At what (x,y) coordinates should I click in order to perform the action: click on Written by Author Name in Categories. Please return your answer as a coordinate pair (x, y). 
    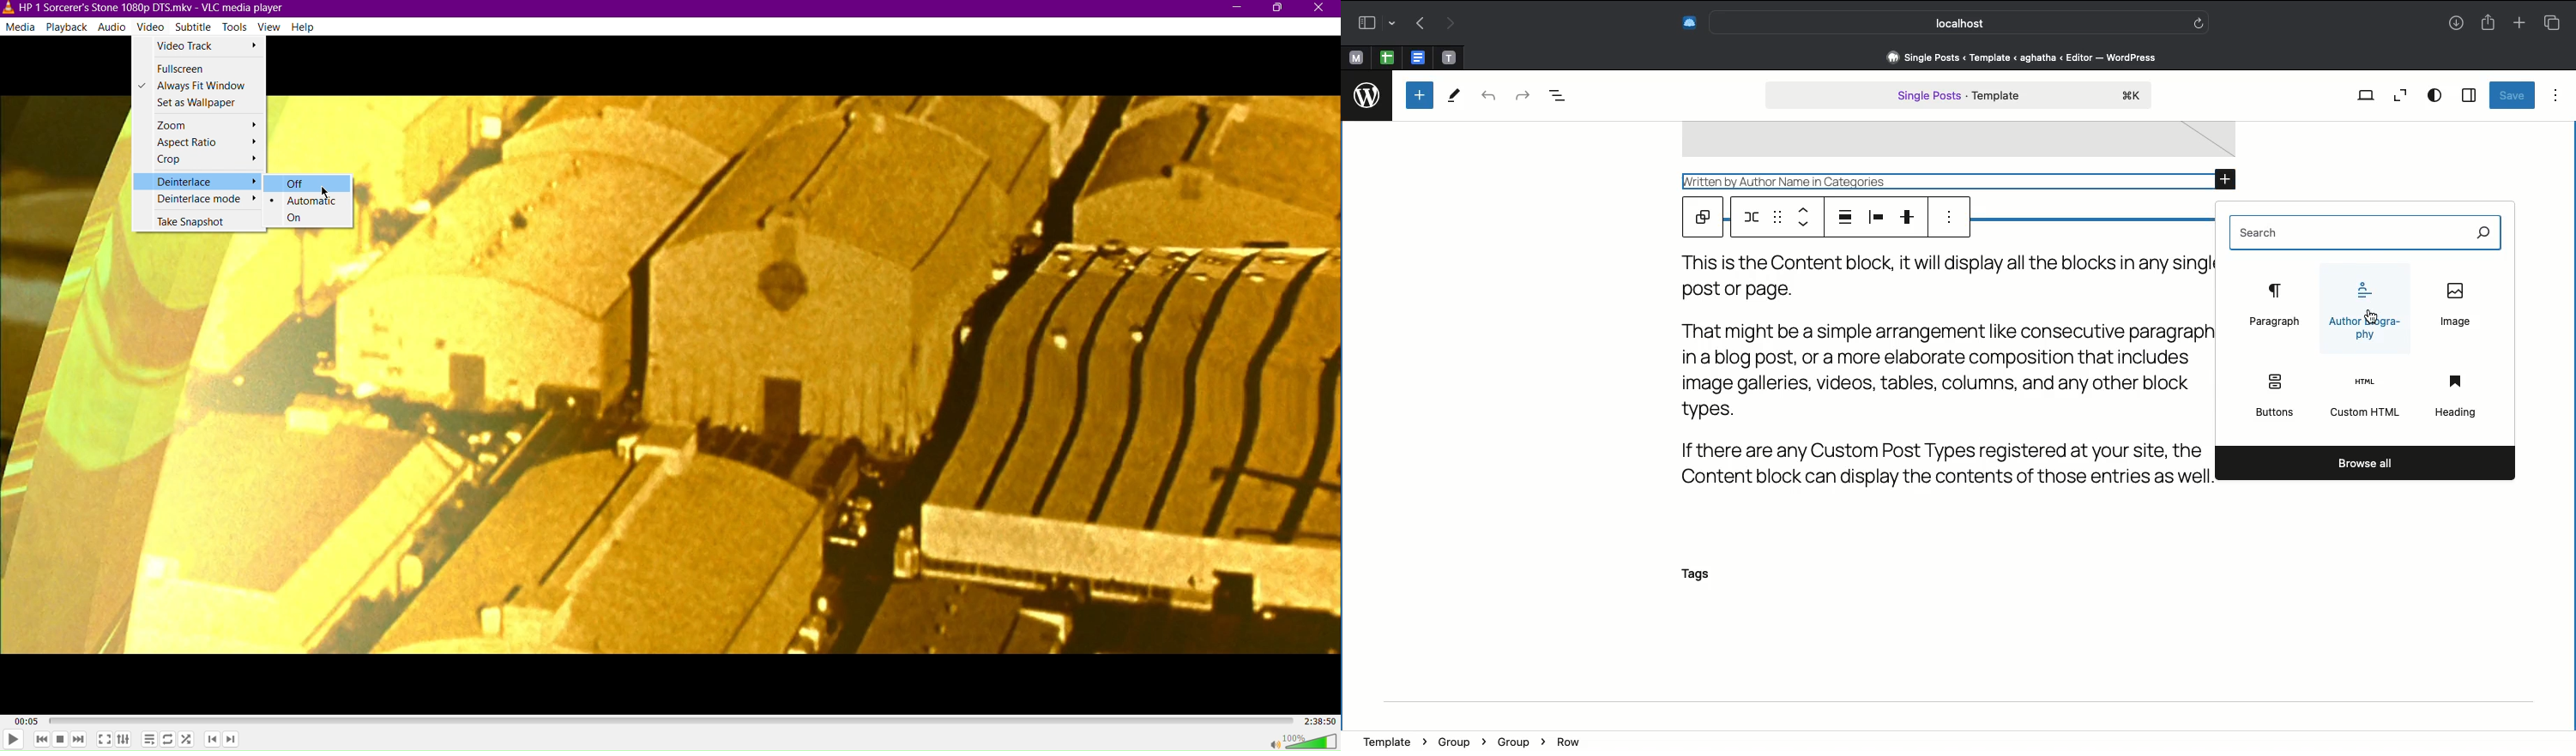
    Looking at the image, I should click on (1867, 180).